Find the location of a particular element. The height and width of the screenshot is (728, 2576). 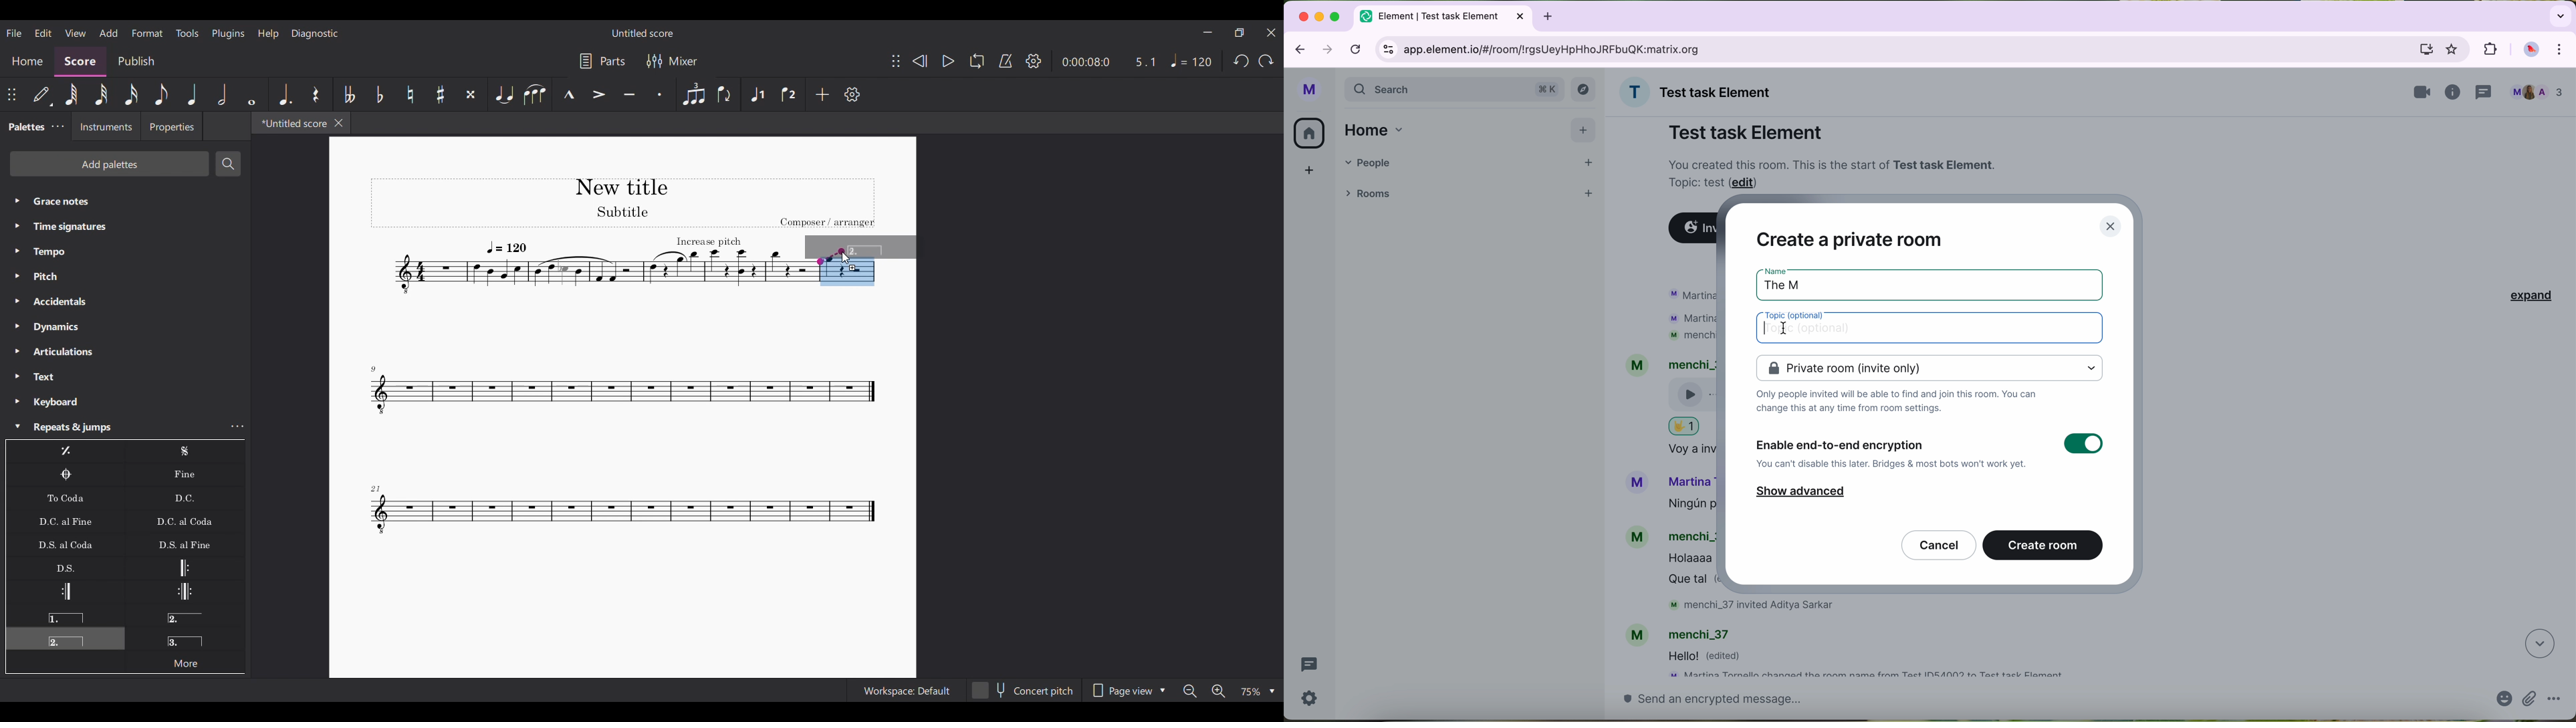

Redo is located at coordinates (1266, 61).